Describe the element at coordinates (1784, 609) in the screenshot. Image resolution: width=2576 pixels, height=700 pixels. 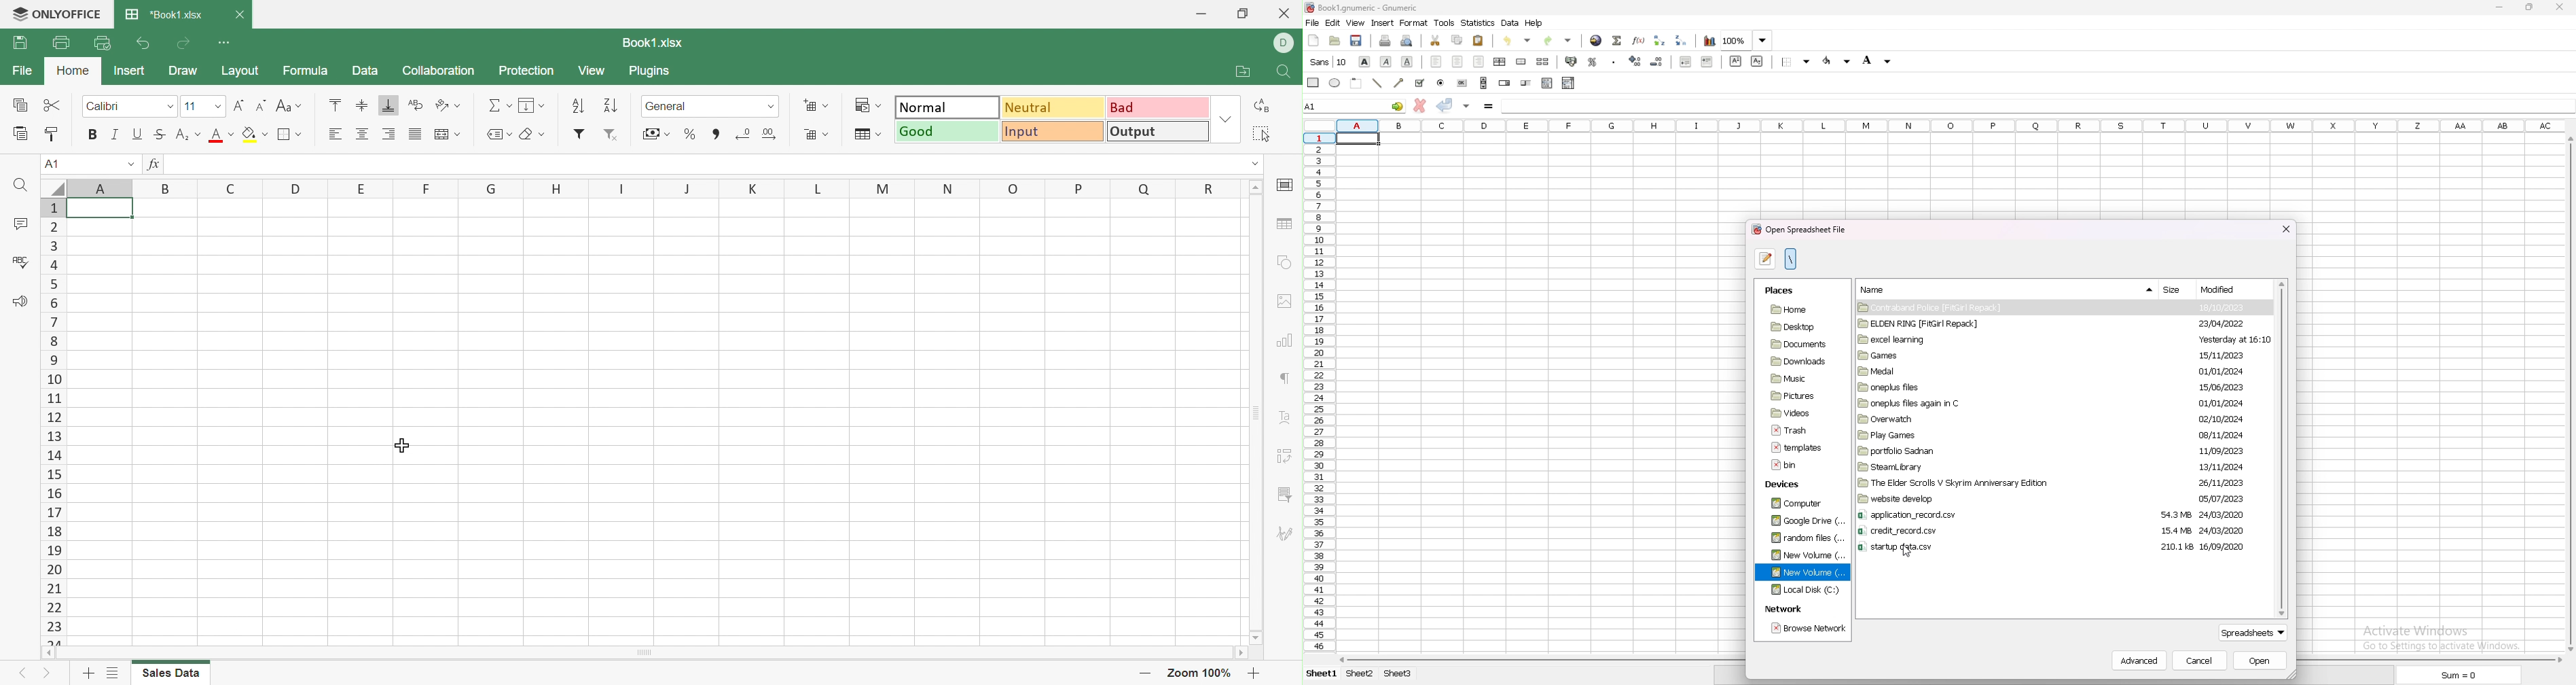
I see `network` at that location.